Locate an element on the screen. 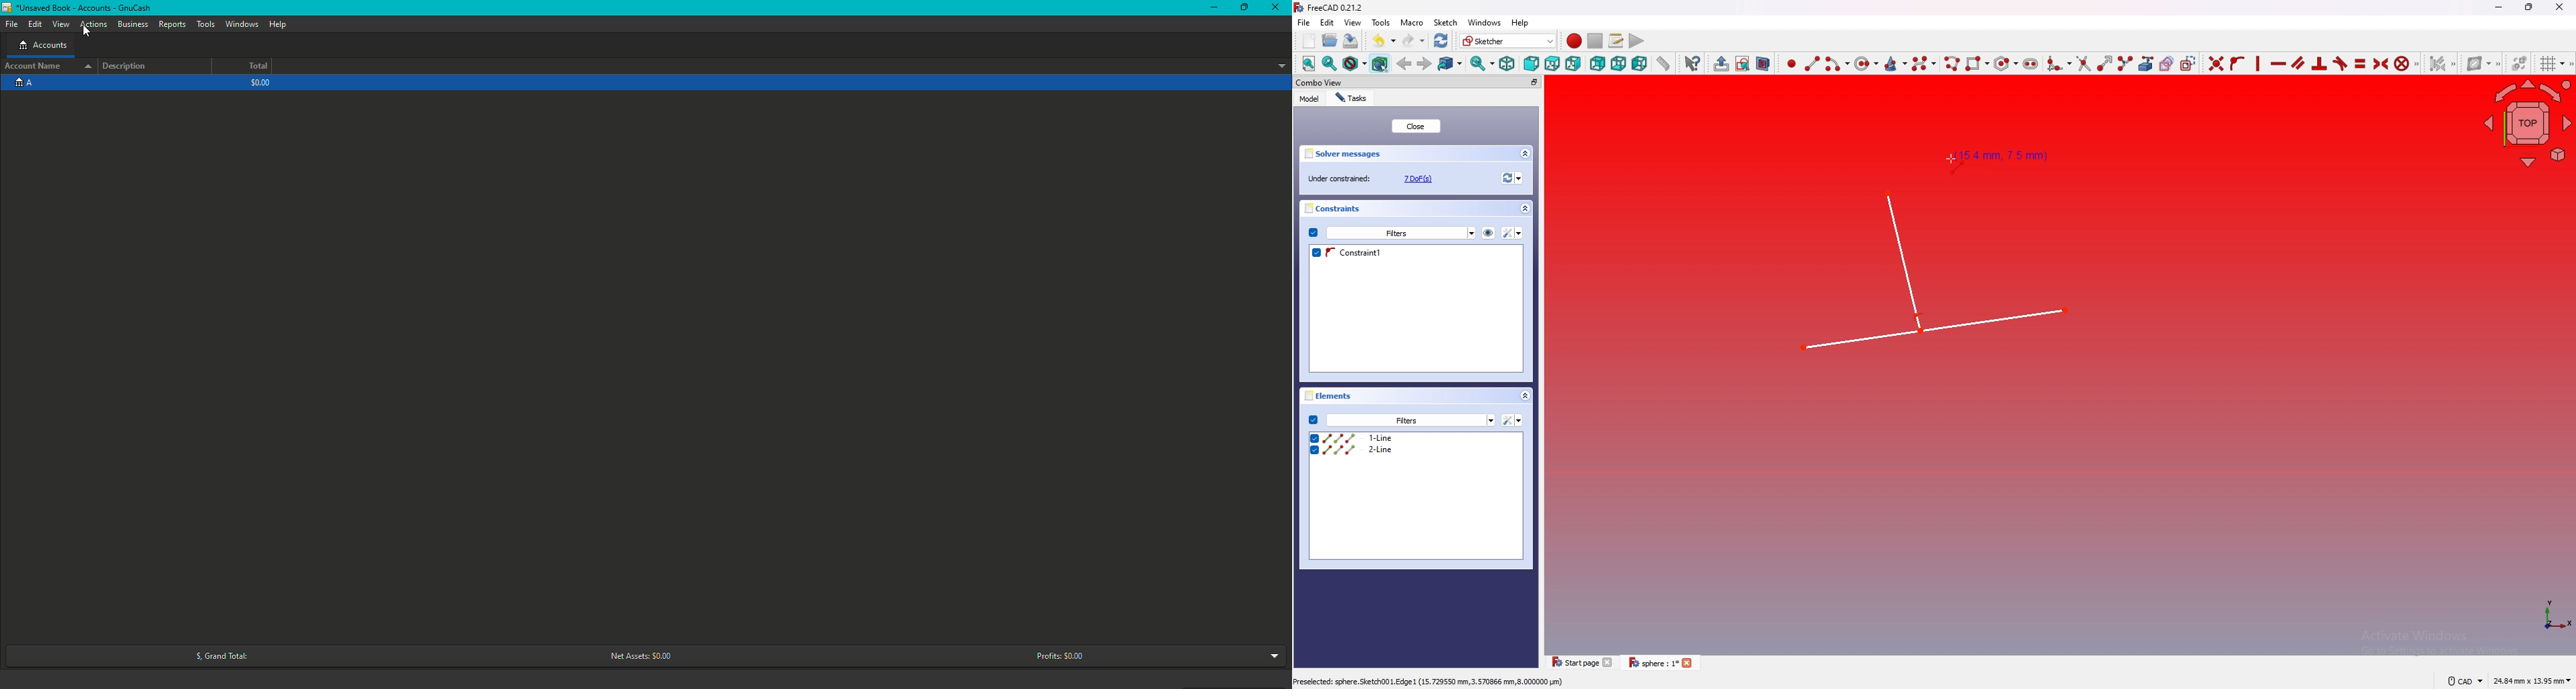 This screenshot has width=2576, height=700. Constraints is located at coordinates (1418, 209).